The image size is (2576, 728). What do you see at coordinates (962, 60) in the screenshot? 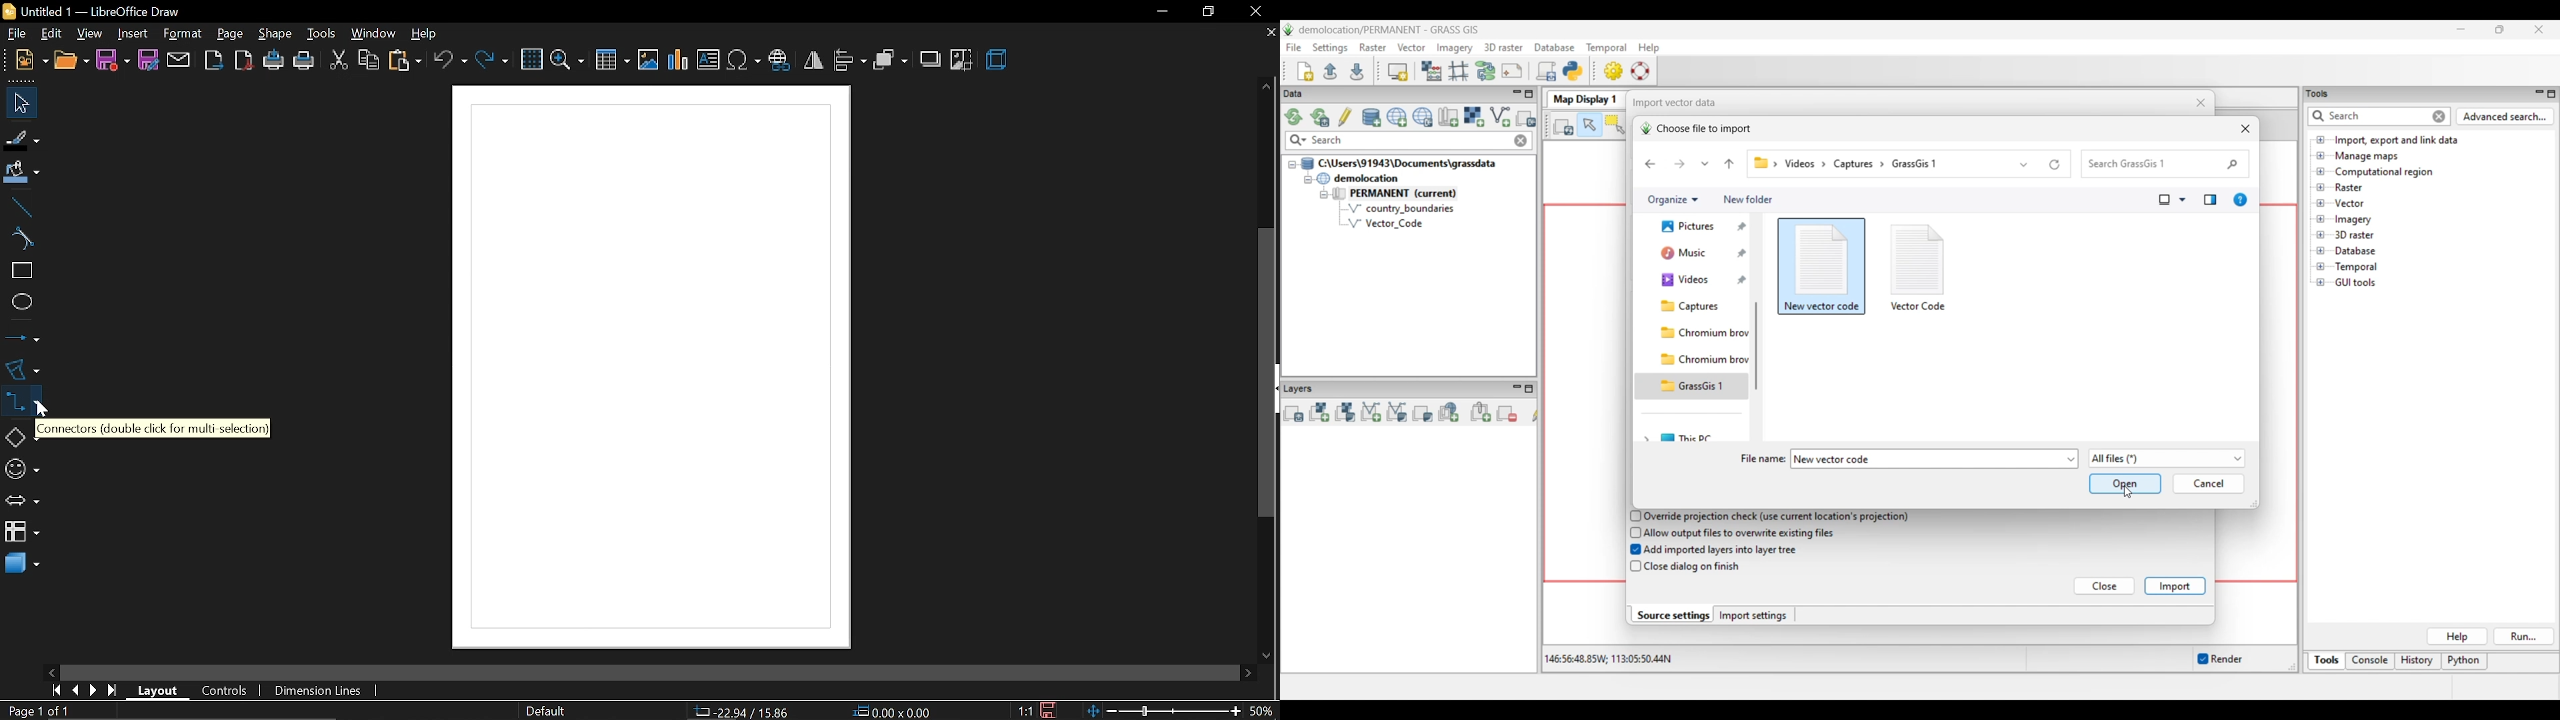
I see `crop` at bounding box center [962, 60].